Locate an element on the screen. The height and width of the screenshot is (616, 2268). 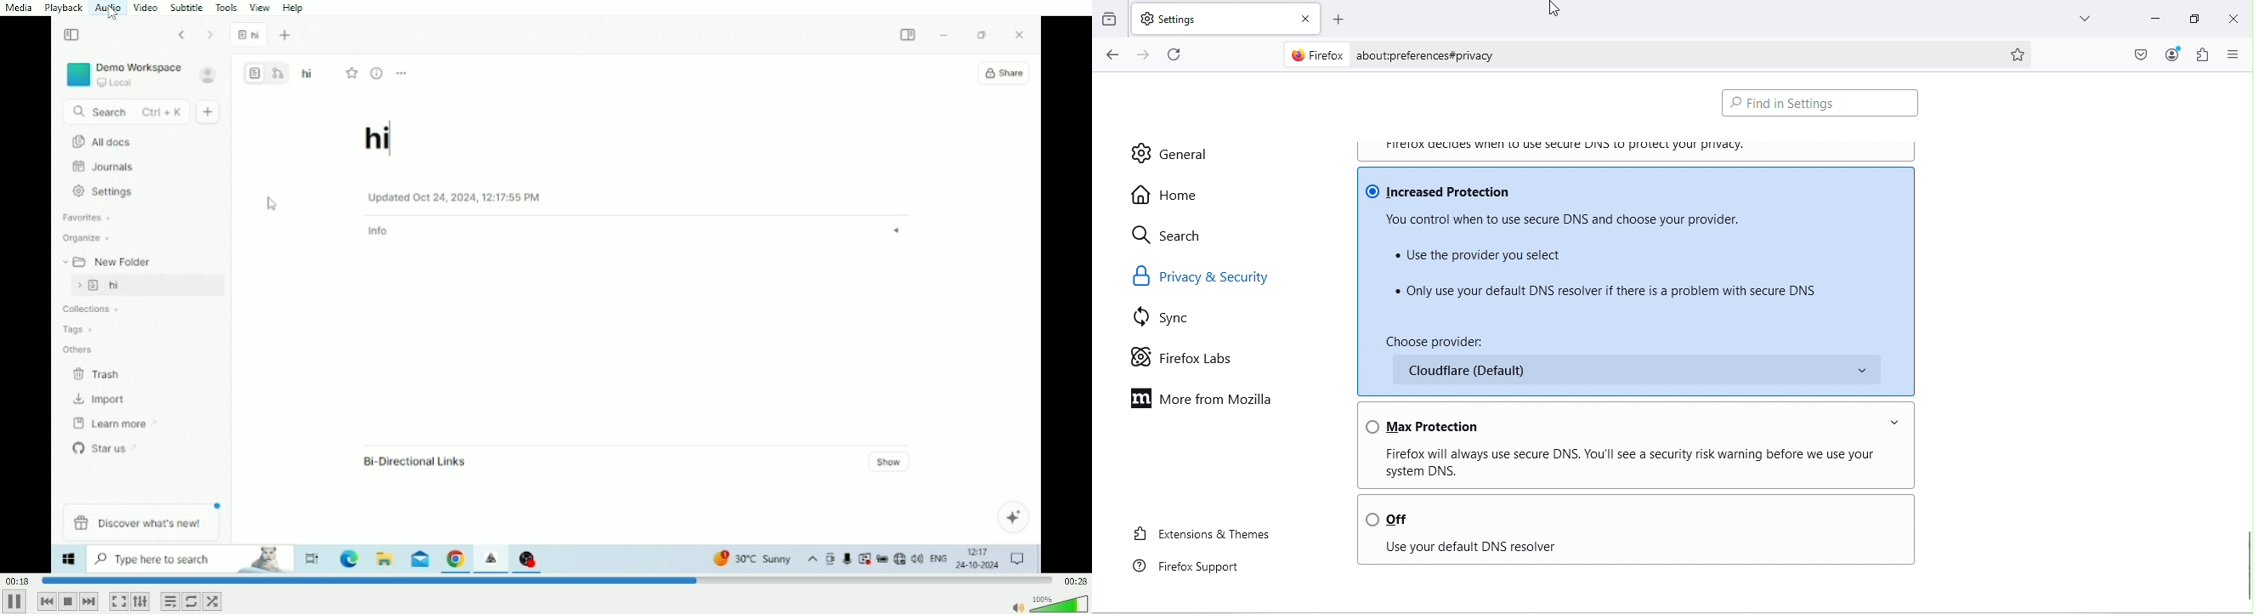
Tools is located at coordinates (227, 7).